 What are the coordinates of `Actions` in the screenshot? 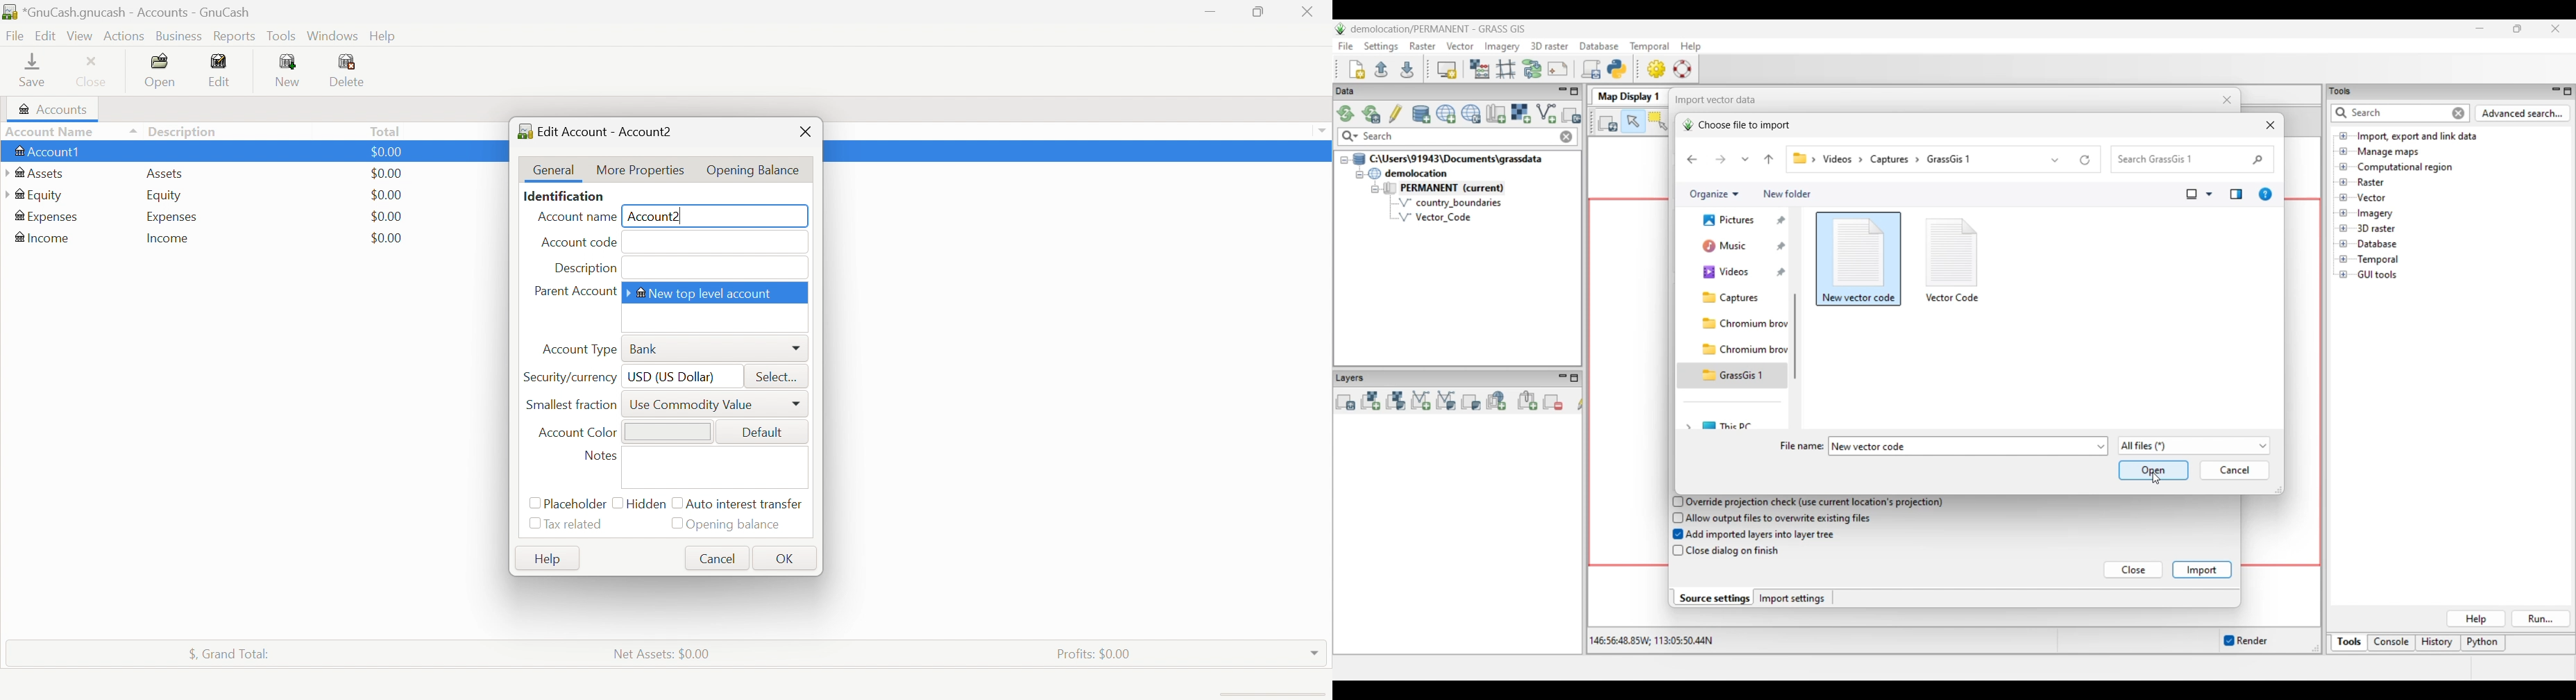 It's located at (124, 37).